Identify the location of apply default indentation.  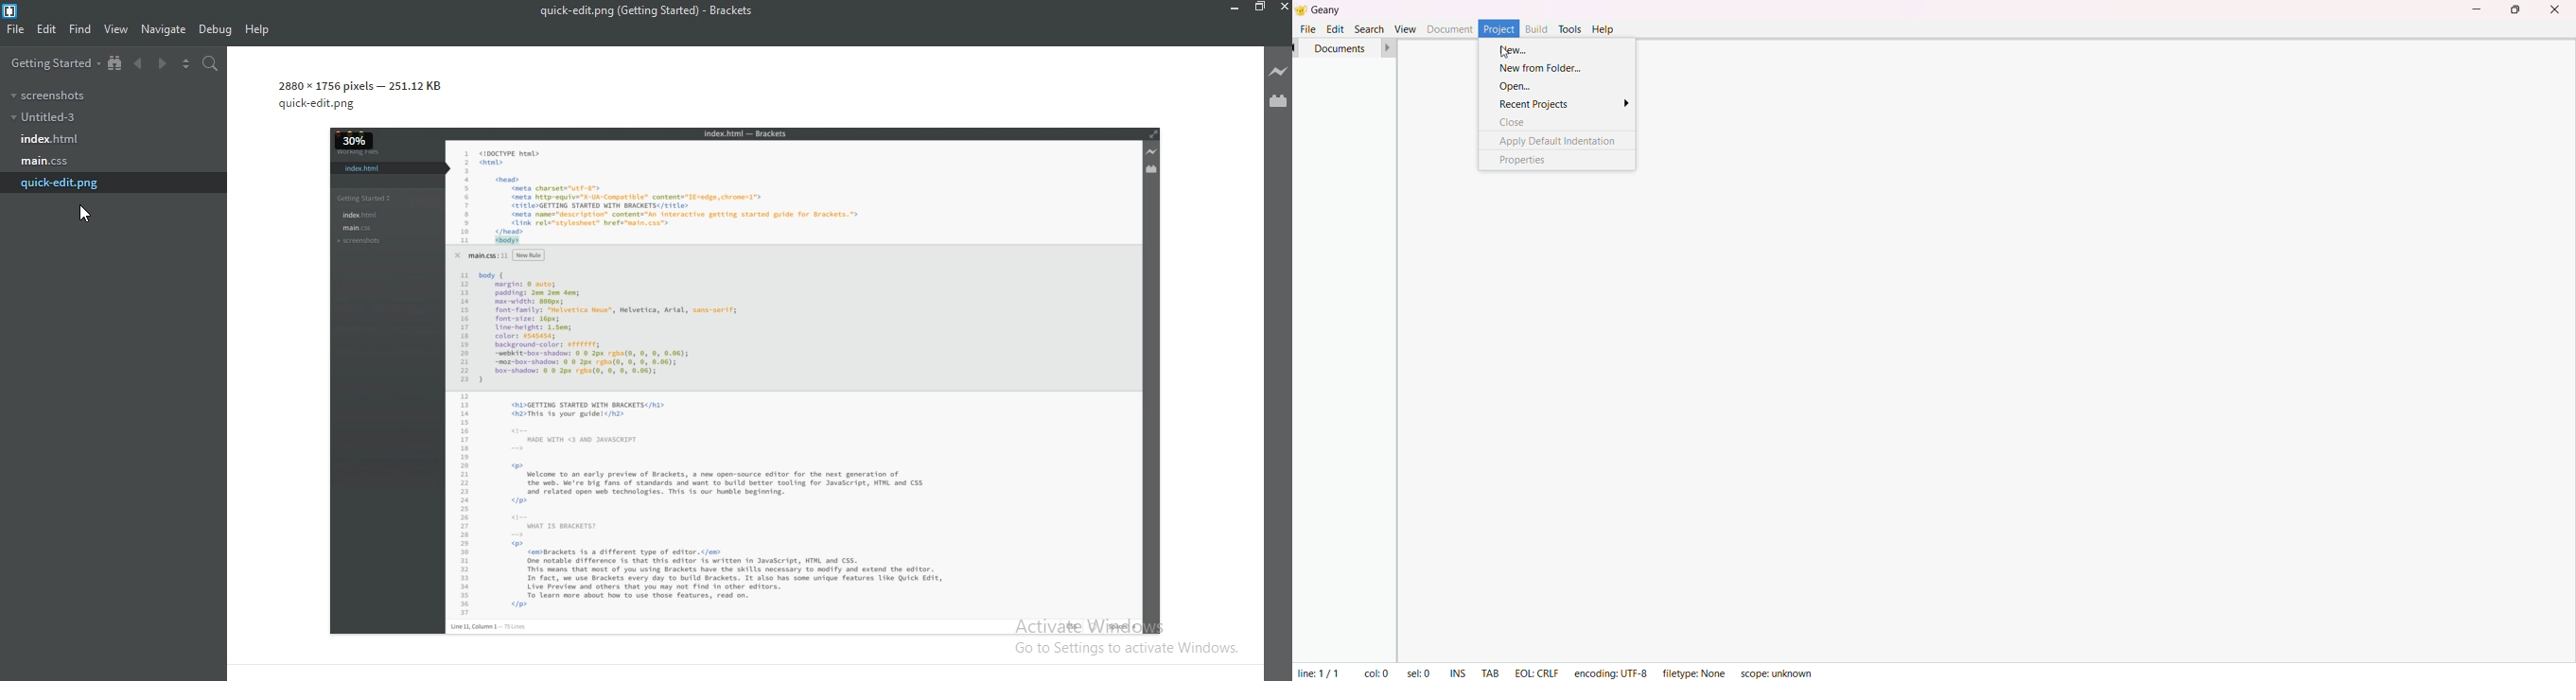
(1565, 142).